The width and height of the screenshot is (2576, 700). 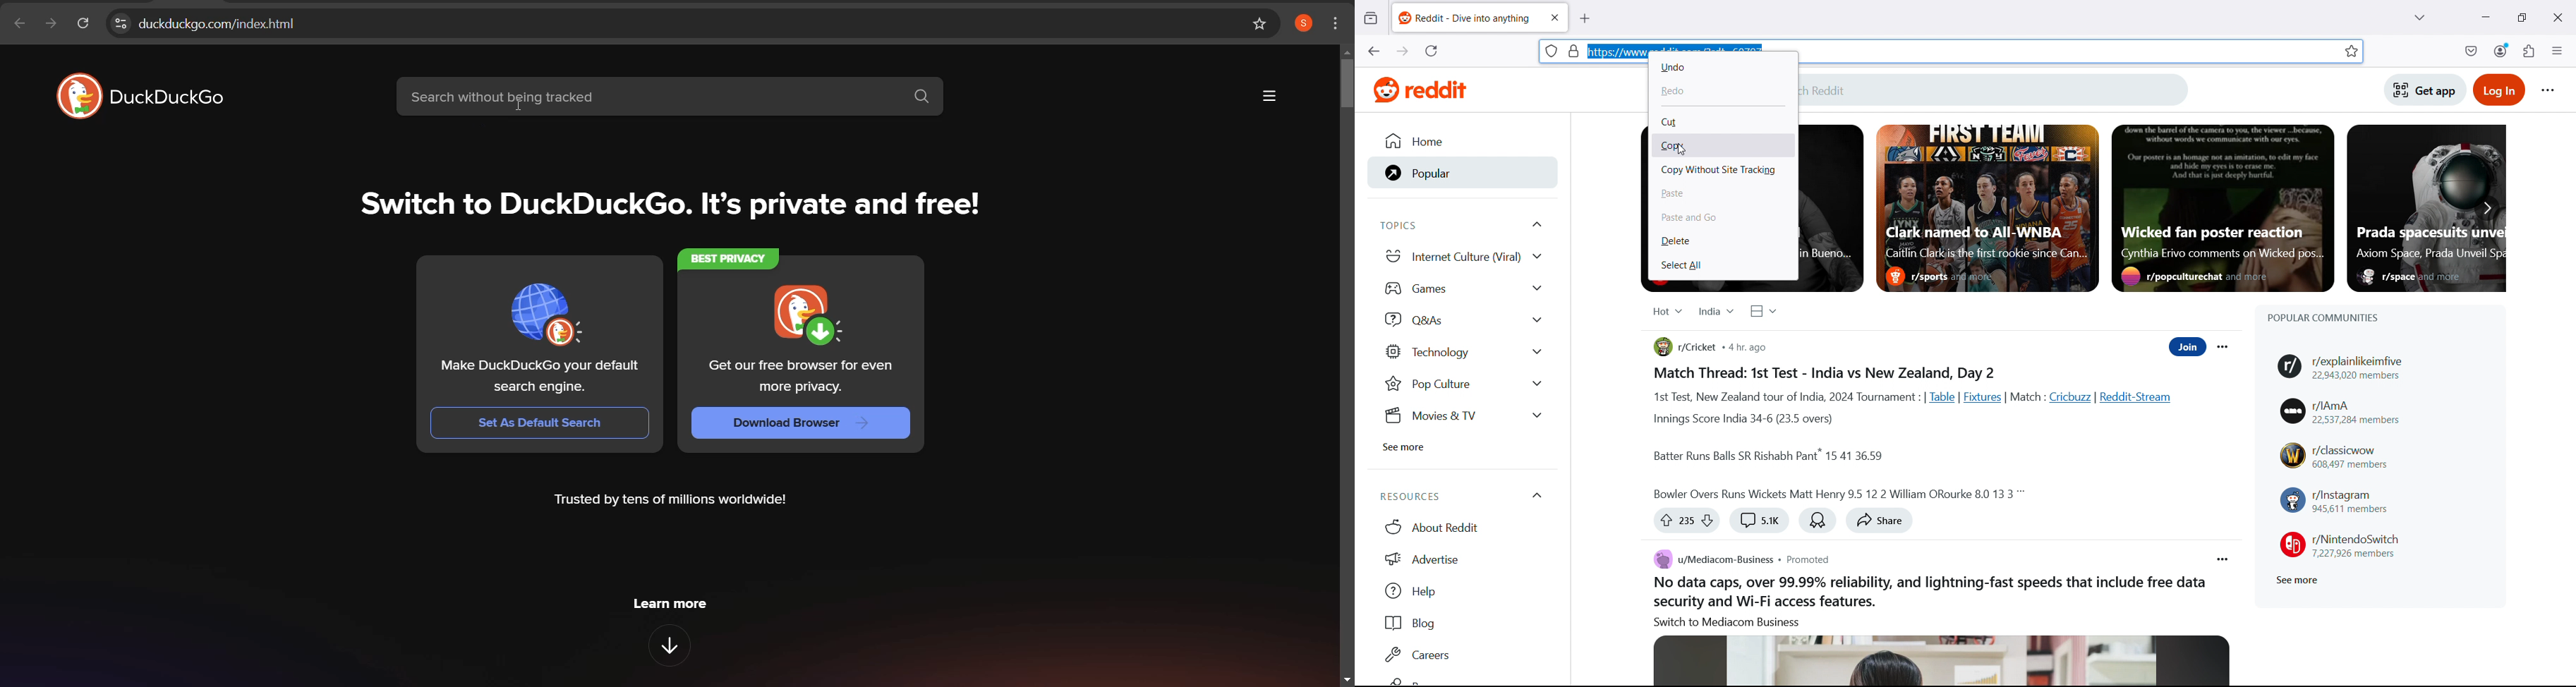 I want to click on customize, so click(x=1337, y=22).